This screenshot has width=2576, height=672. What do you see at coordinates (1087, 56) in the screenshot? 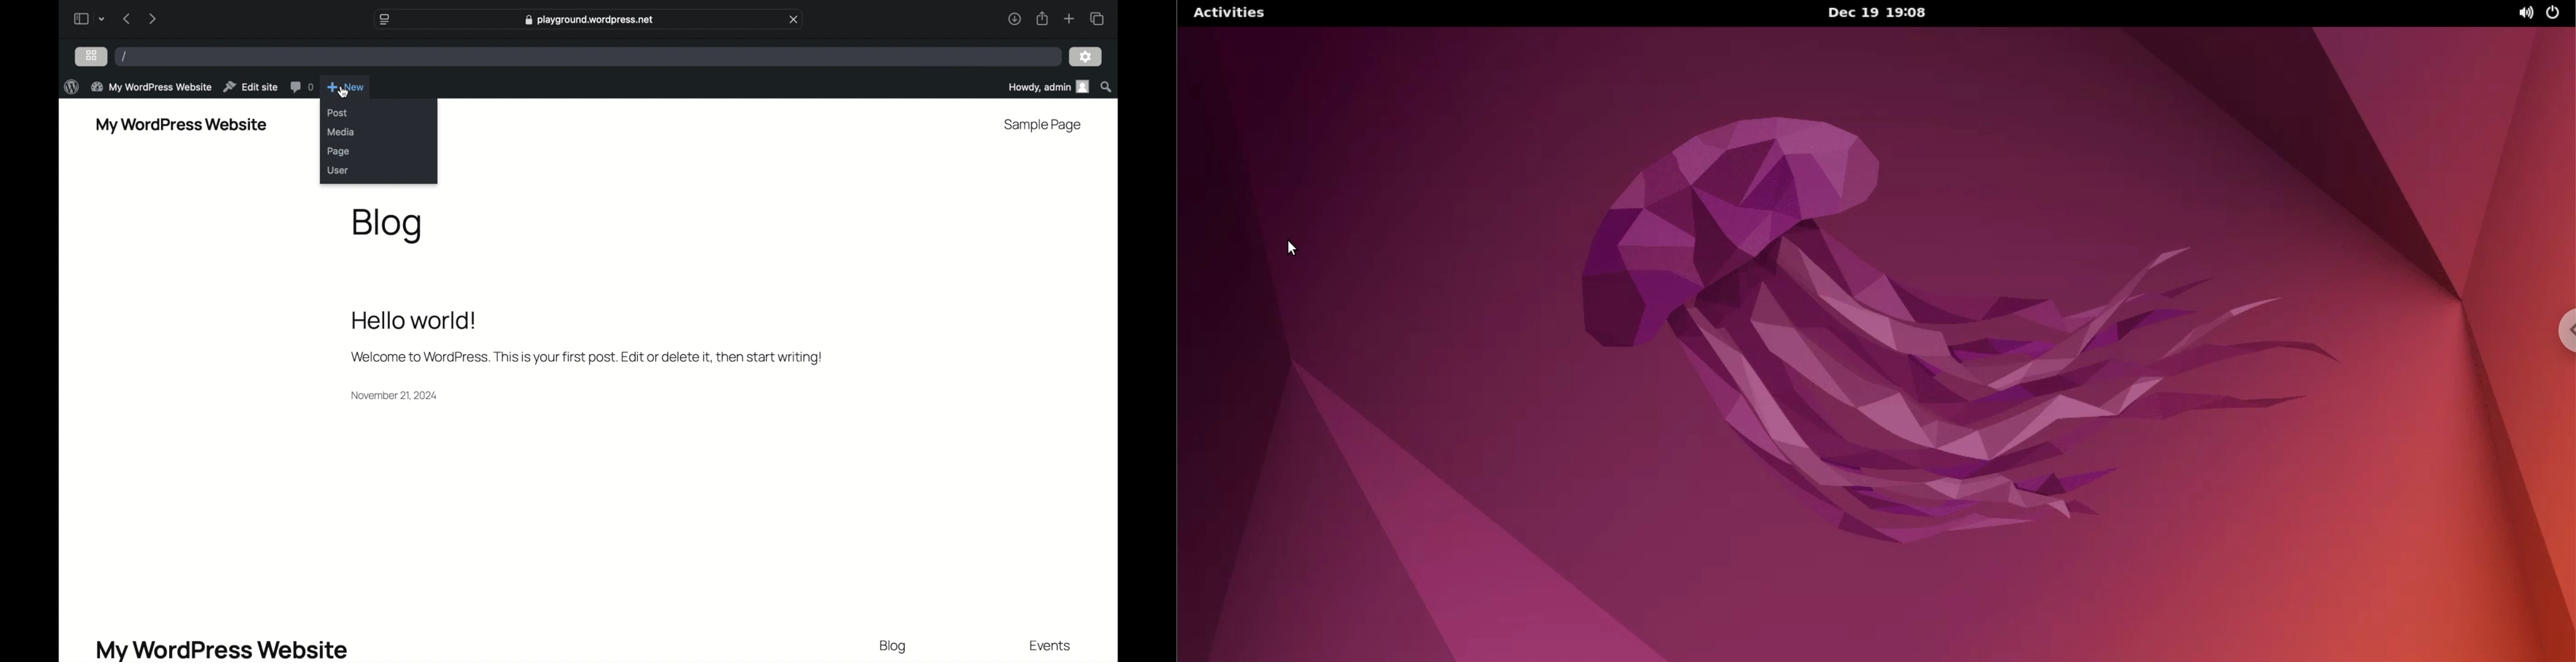
I see `settings` at bounding box center [1087, 56].